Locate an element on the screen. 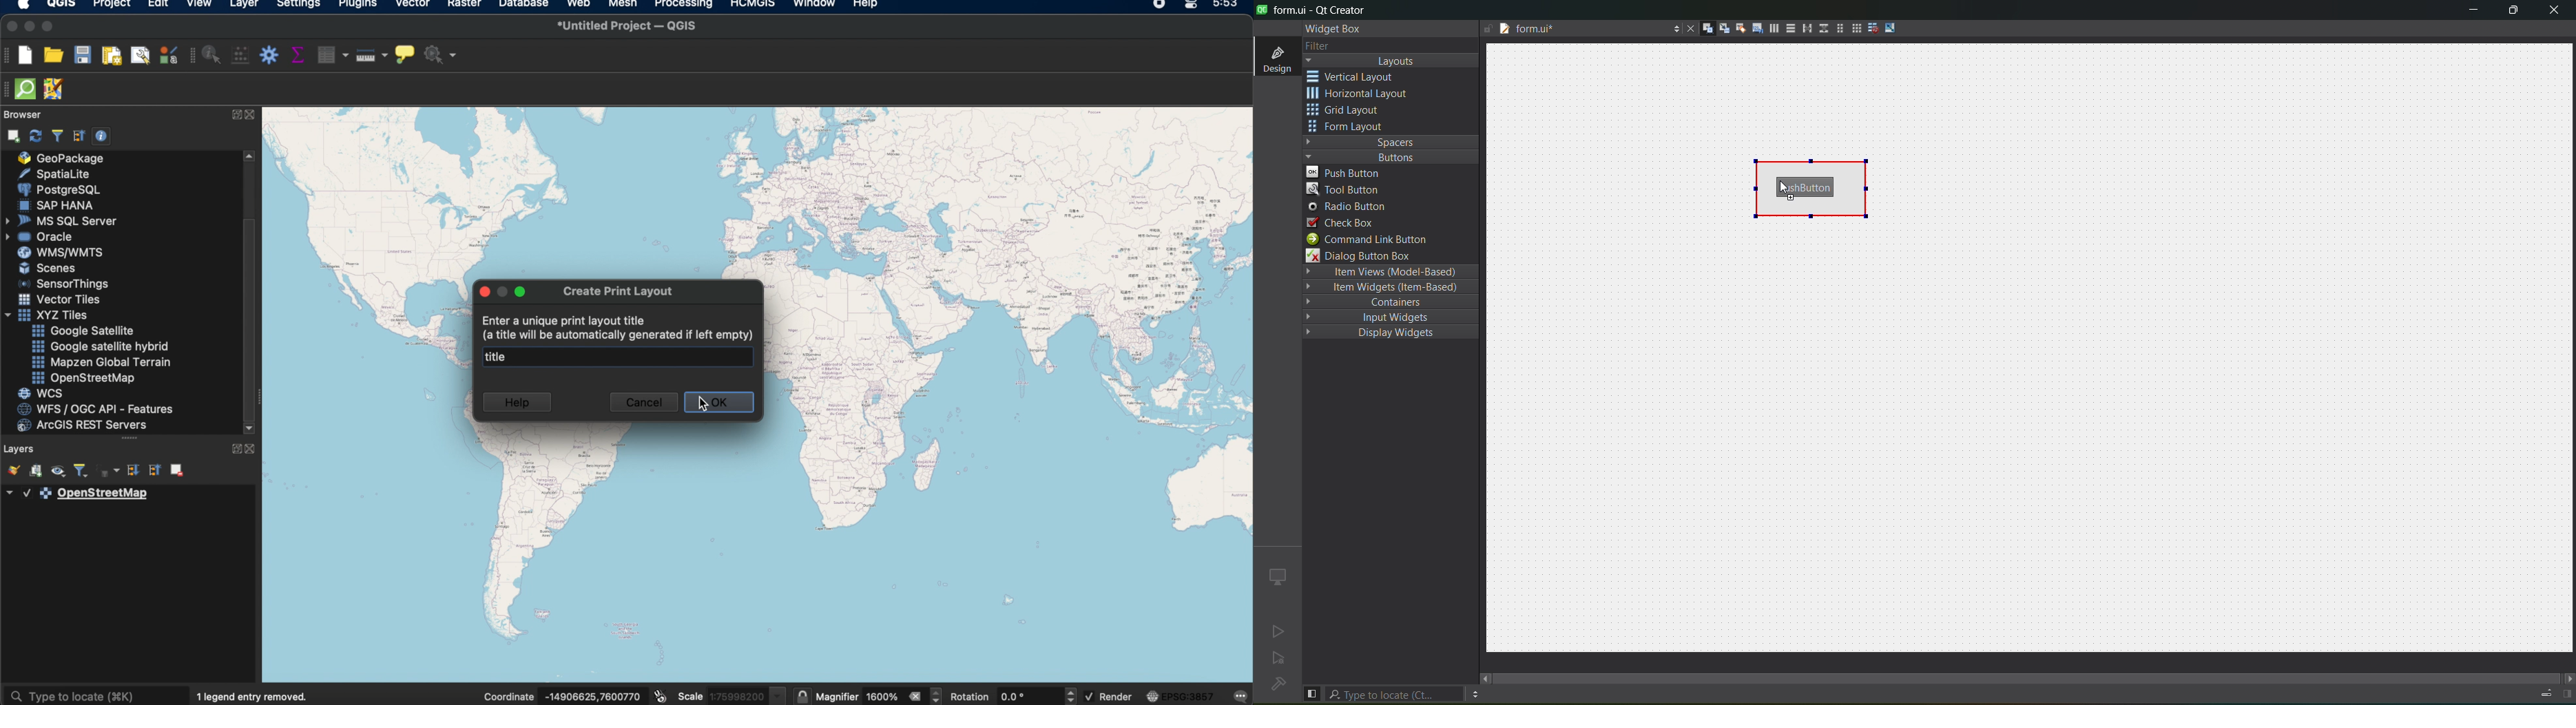 This screenshot has width=2576, height=728. style manager is located at coordinates (167, 55).